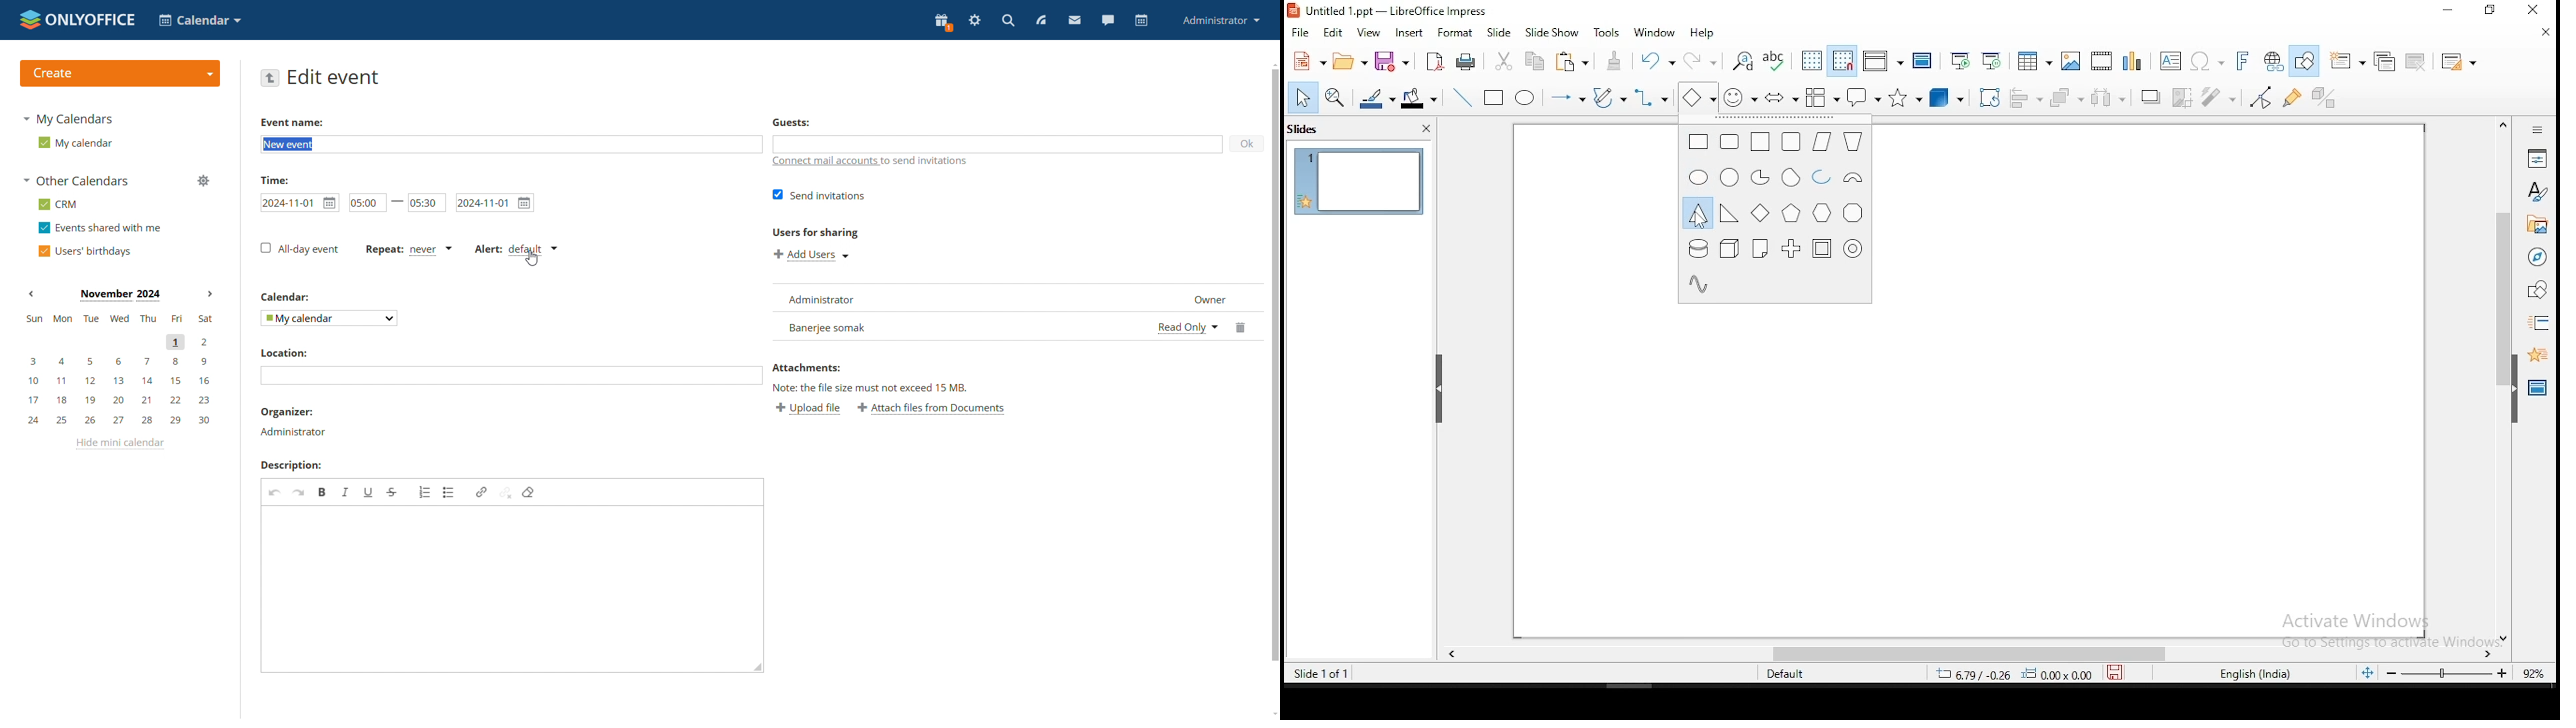 Image resolution: width=2576 pixels, height=728 pixels. I want to click on crop tool, so click(1987, 97).